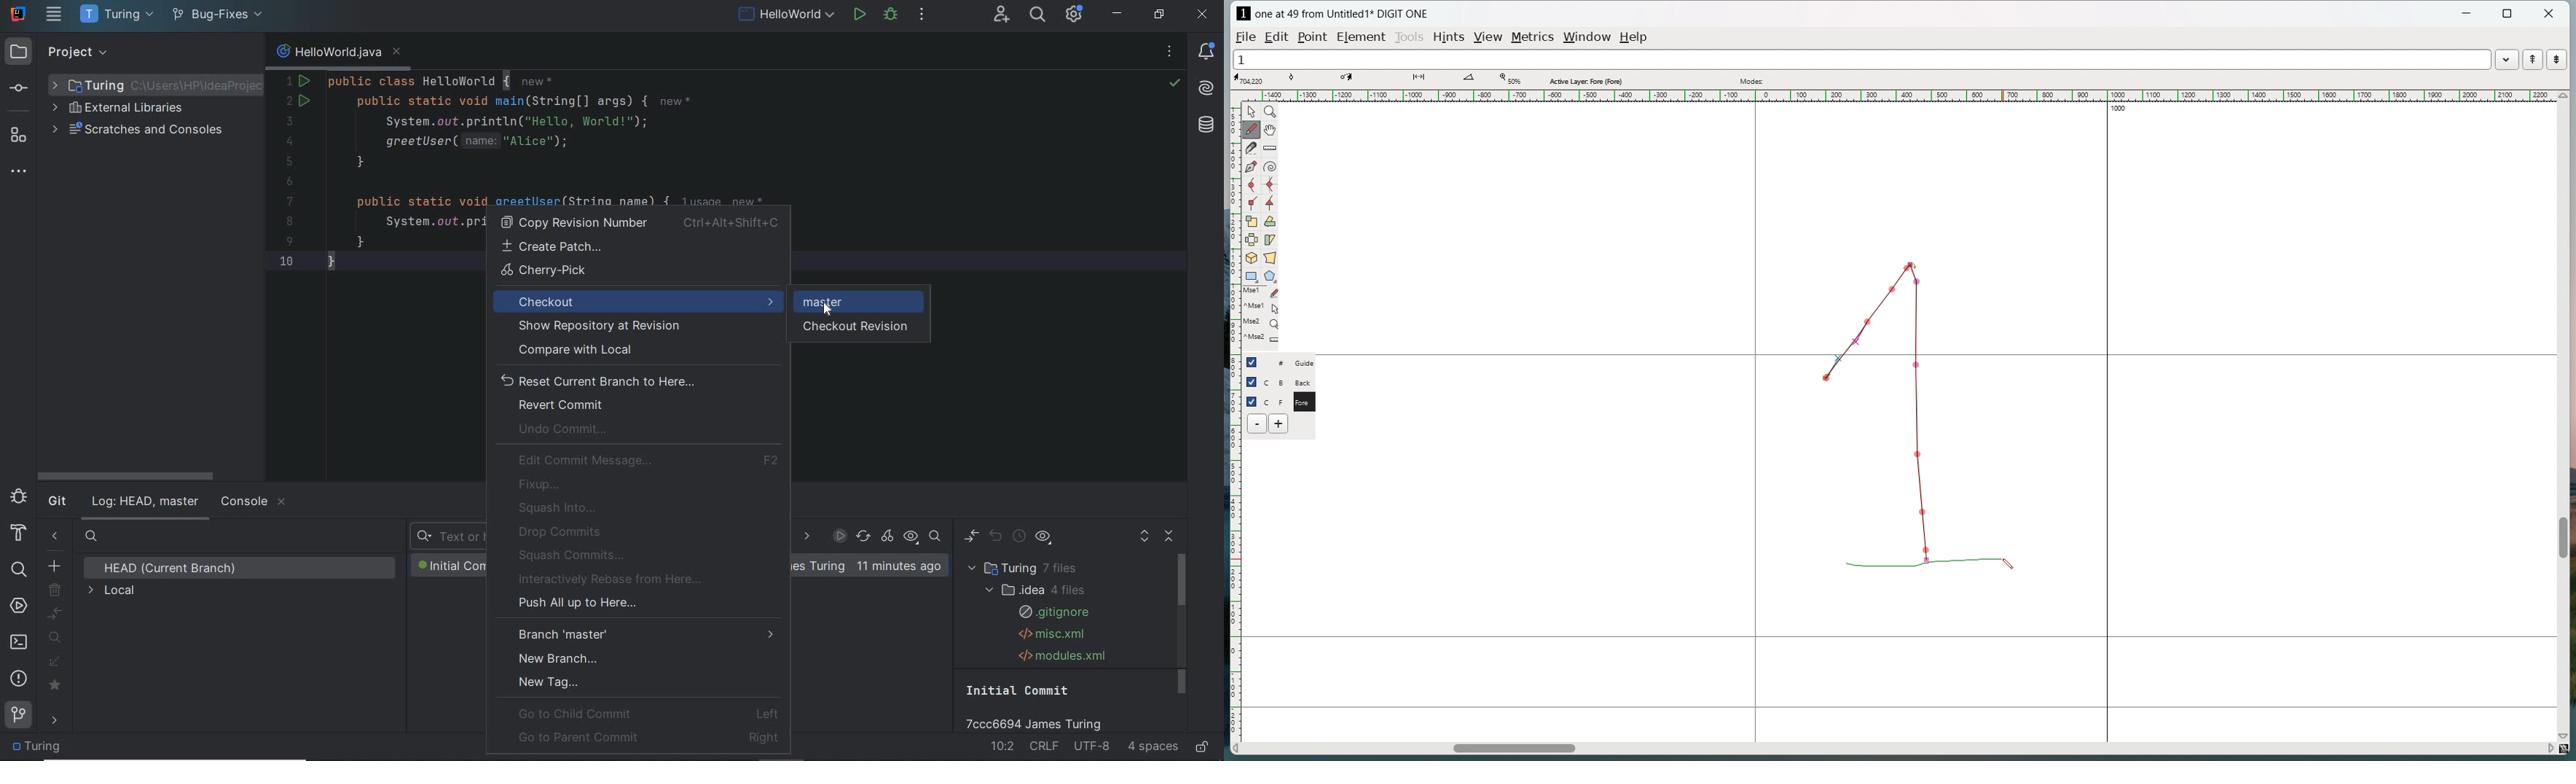 The height and width of the screenshot is (784, 2576). What do you see at coordinates (20, 172) in the screenshot?
I see `more tool windows` at bounding box center [20, 172].